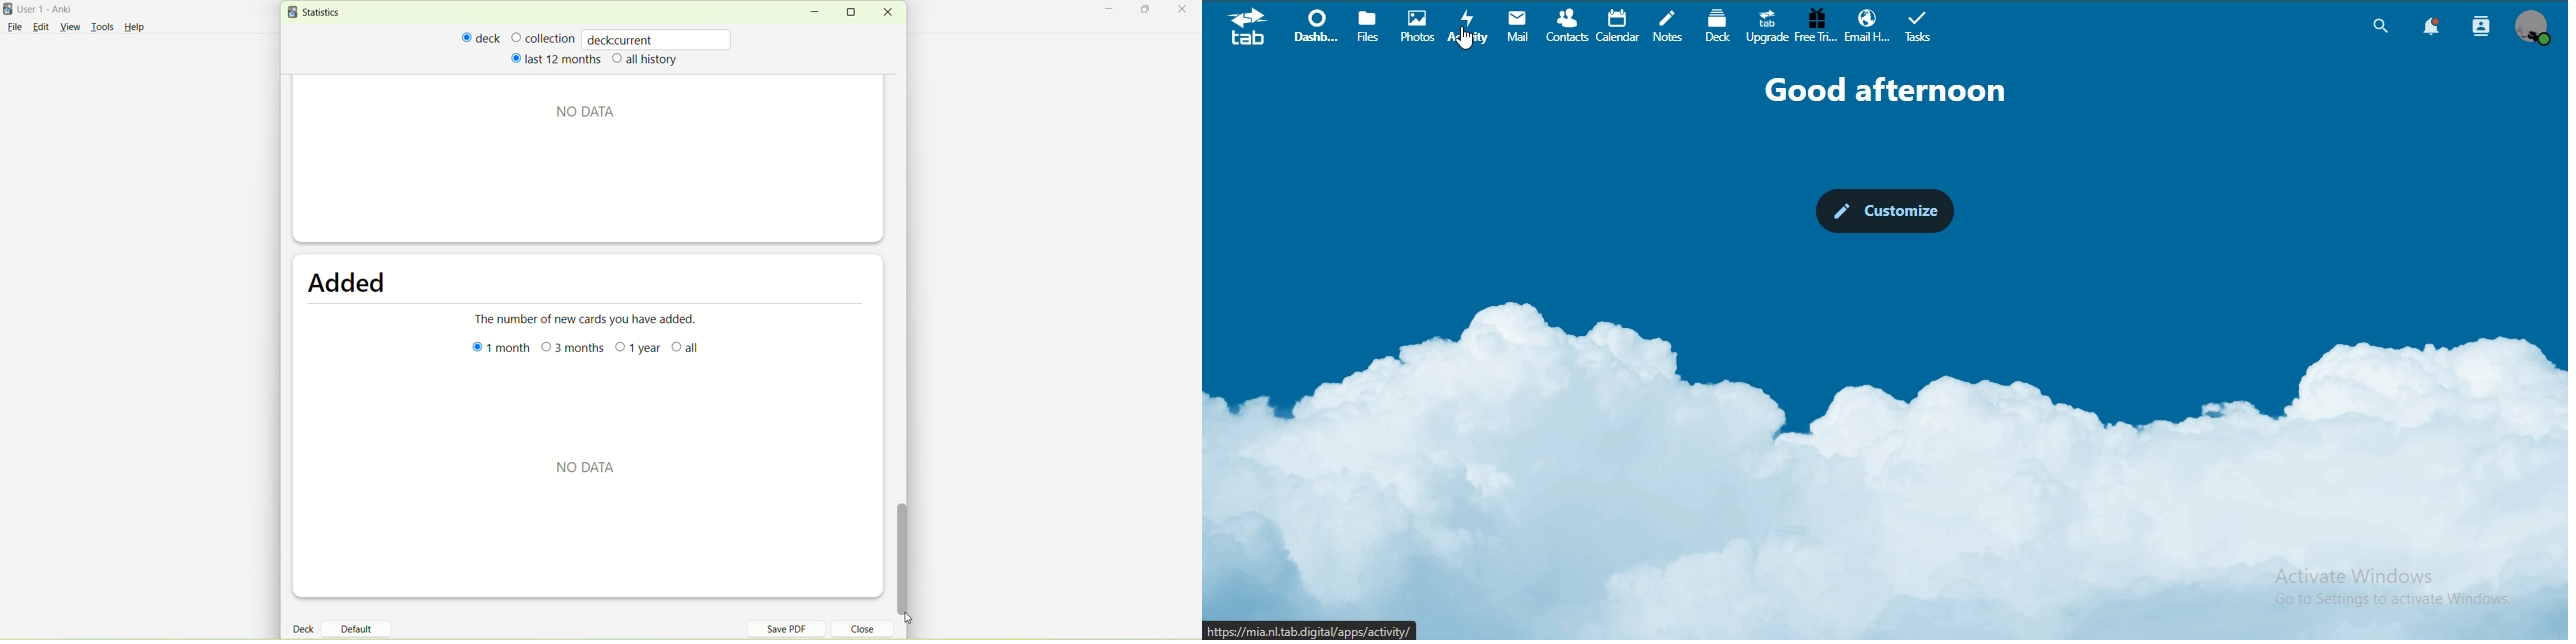  I want to click on Good afternoon, so click(1880, 86).